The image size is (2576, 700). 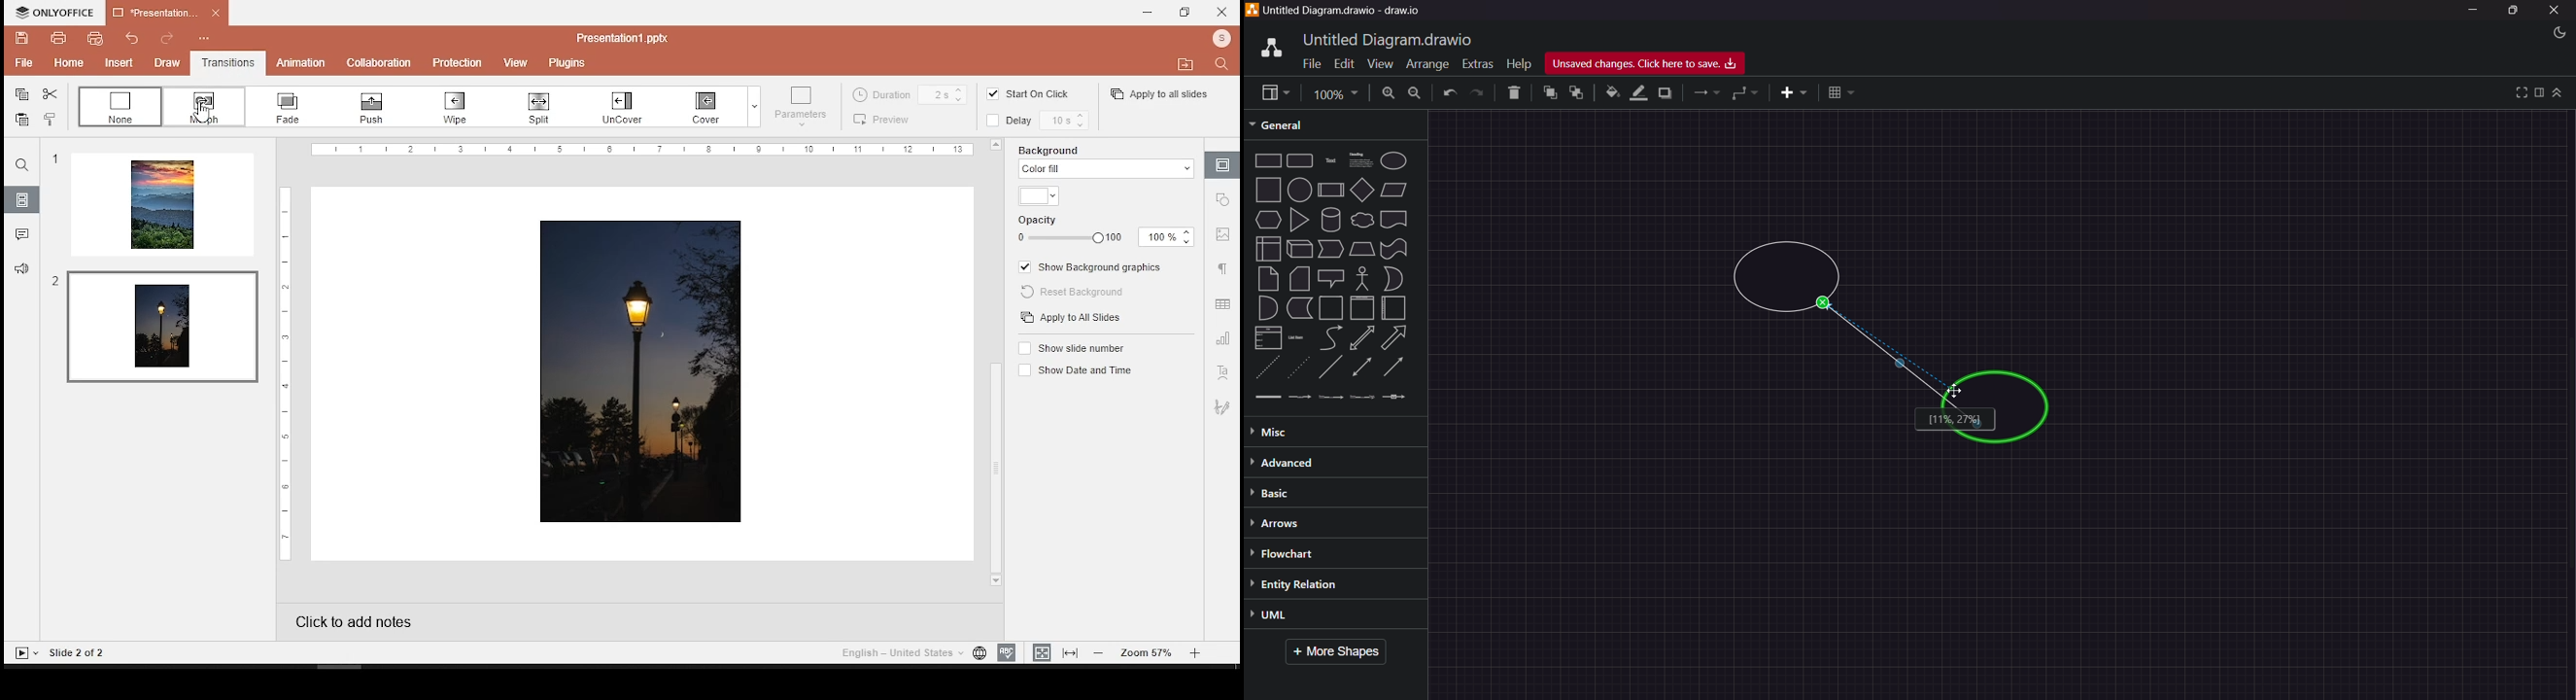 I want to click on Page Size, so click(x=1333, y=92).